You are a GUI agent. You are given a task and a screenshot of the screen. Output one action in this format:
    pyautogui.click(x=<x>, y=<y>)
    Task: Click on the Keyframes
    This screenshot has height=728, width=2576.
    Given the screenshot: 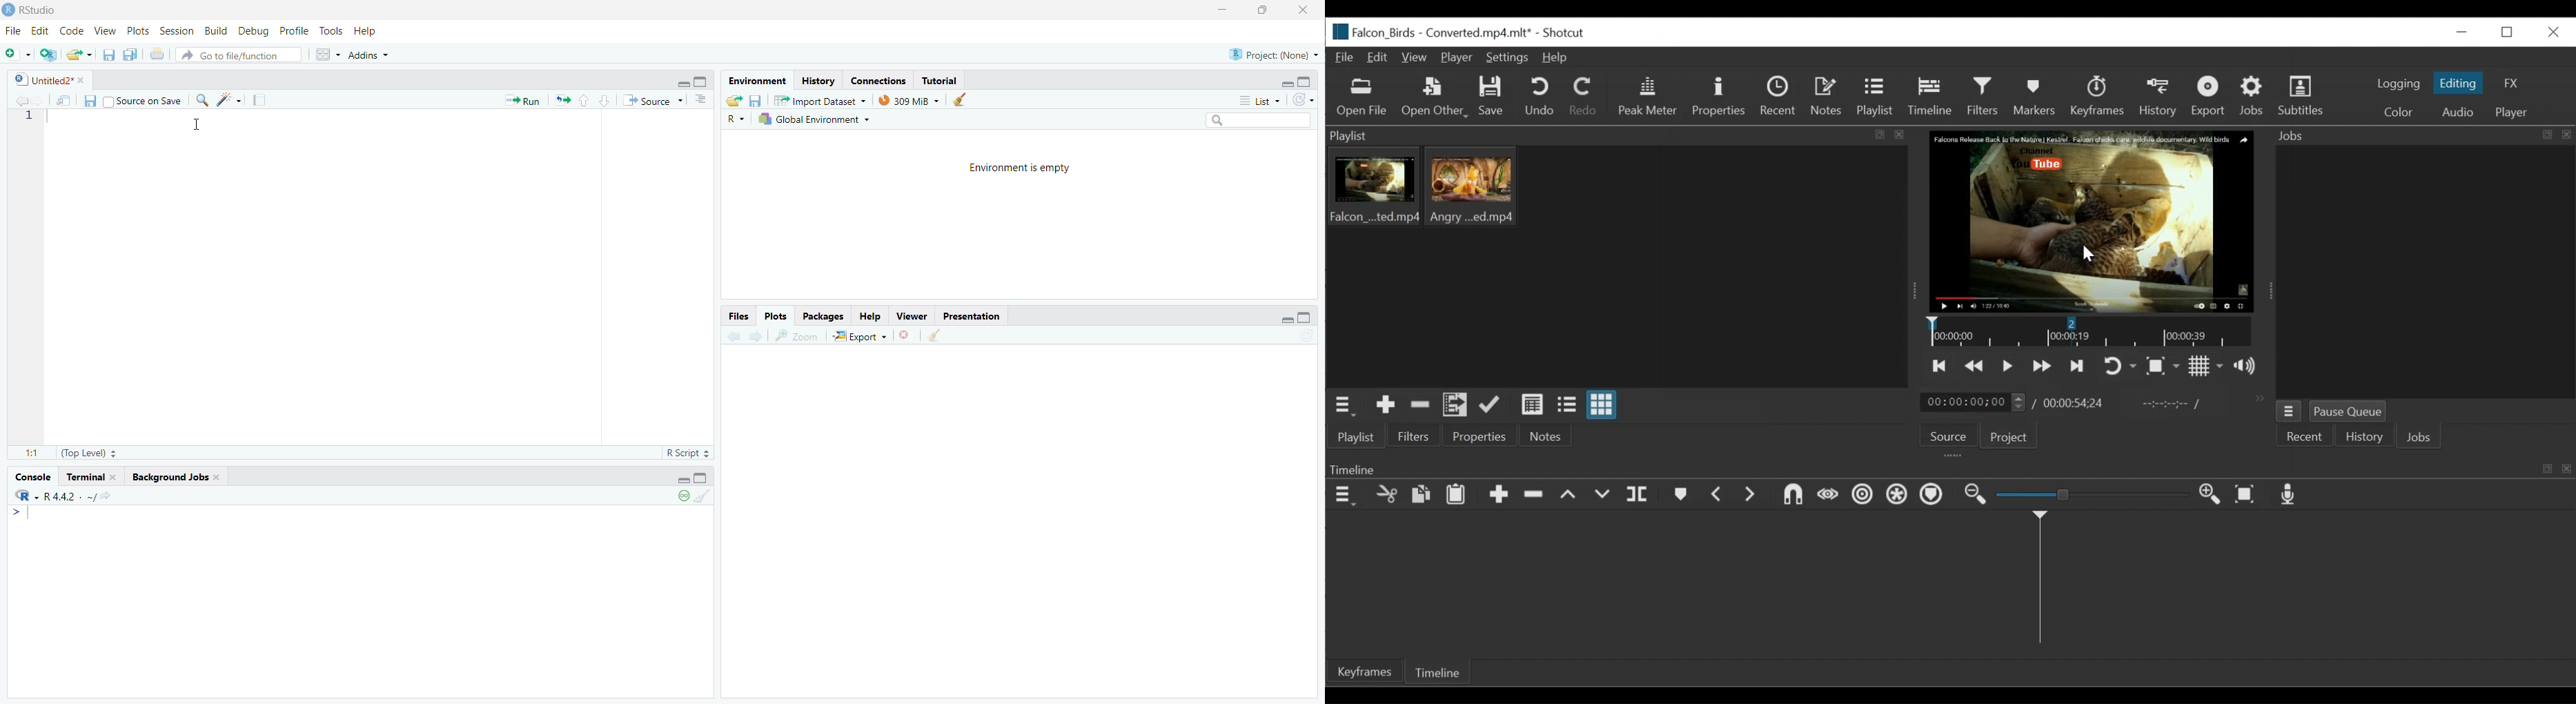 What is the action you would take?
    pyautogui.click(x=2097, y=97)
    